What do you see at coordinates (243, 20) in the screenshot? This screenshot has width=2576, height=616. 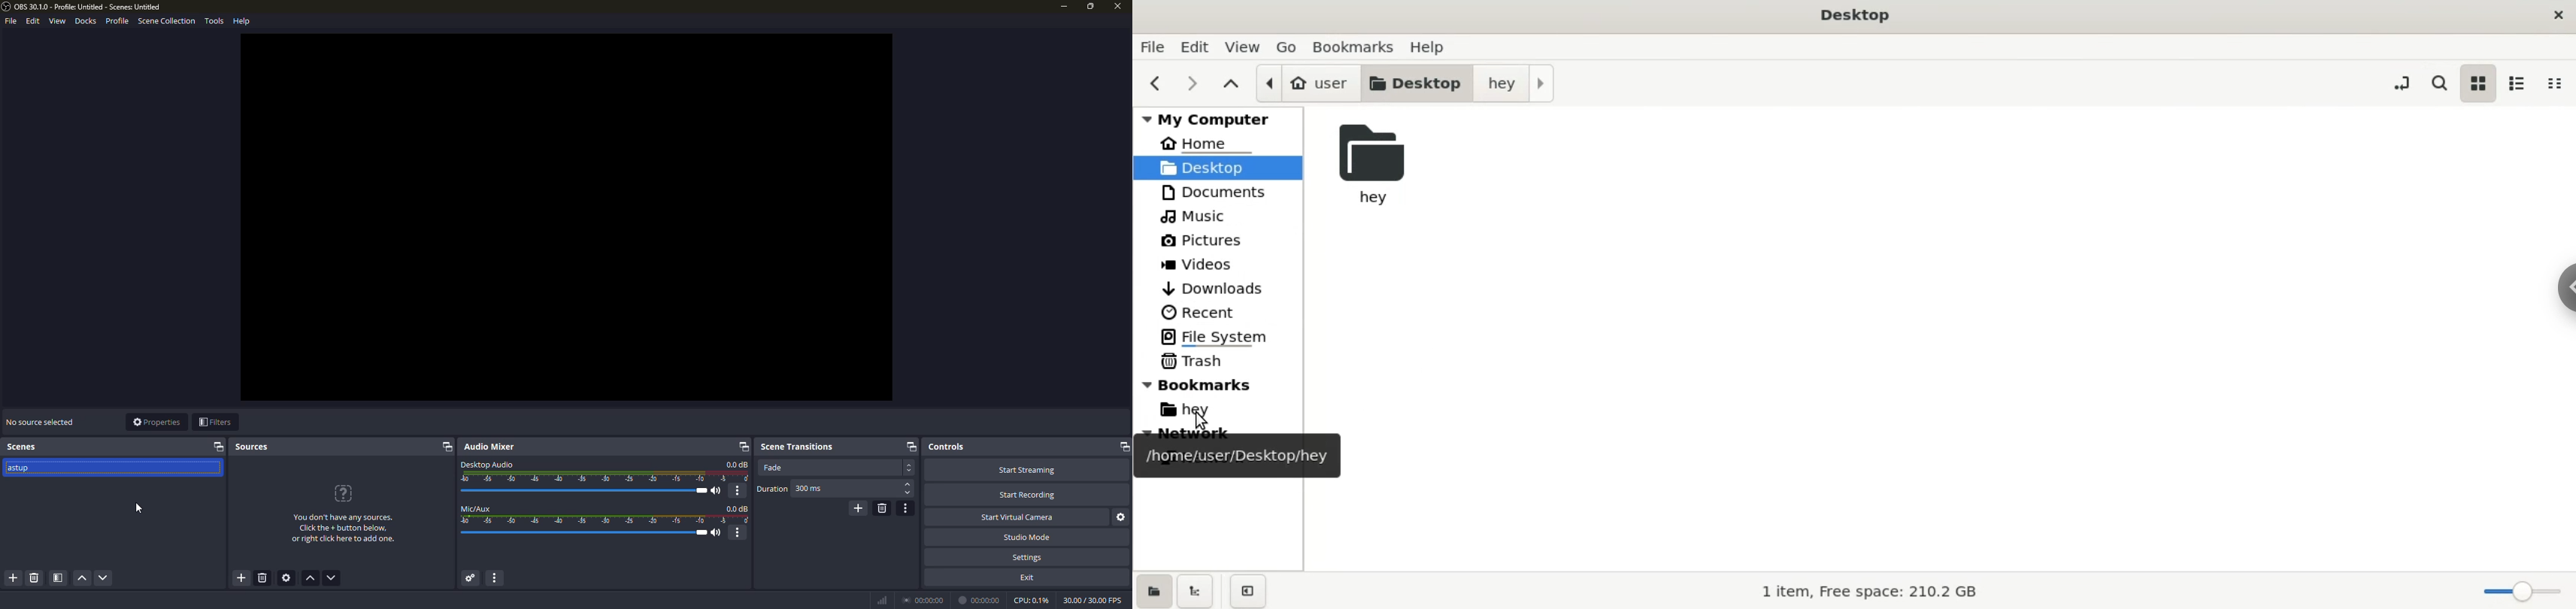 I see `help` at bounding box center [243, 20].